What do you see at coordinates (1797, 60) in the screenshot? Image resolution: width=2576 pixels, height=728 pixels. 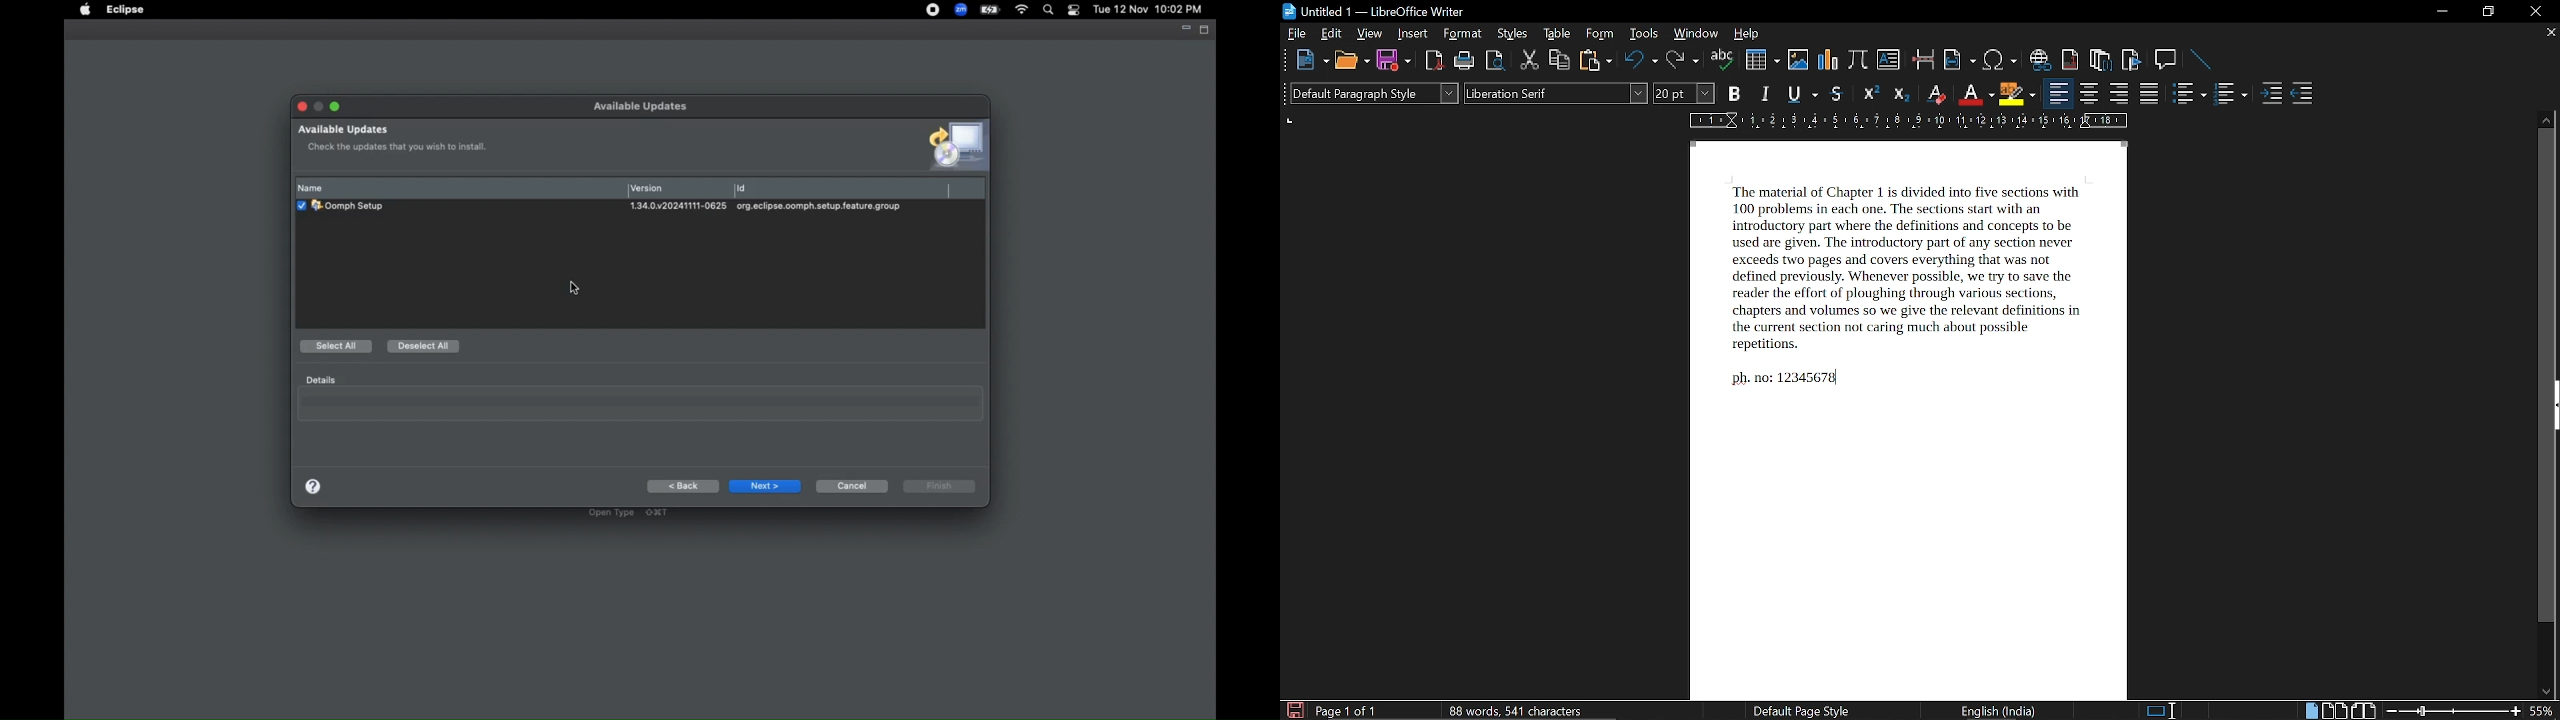 I see `insert image` at bounding box center [1797, 60].